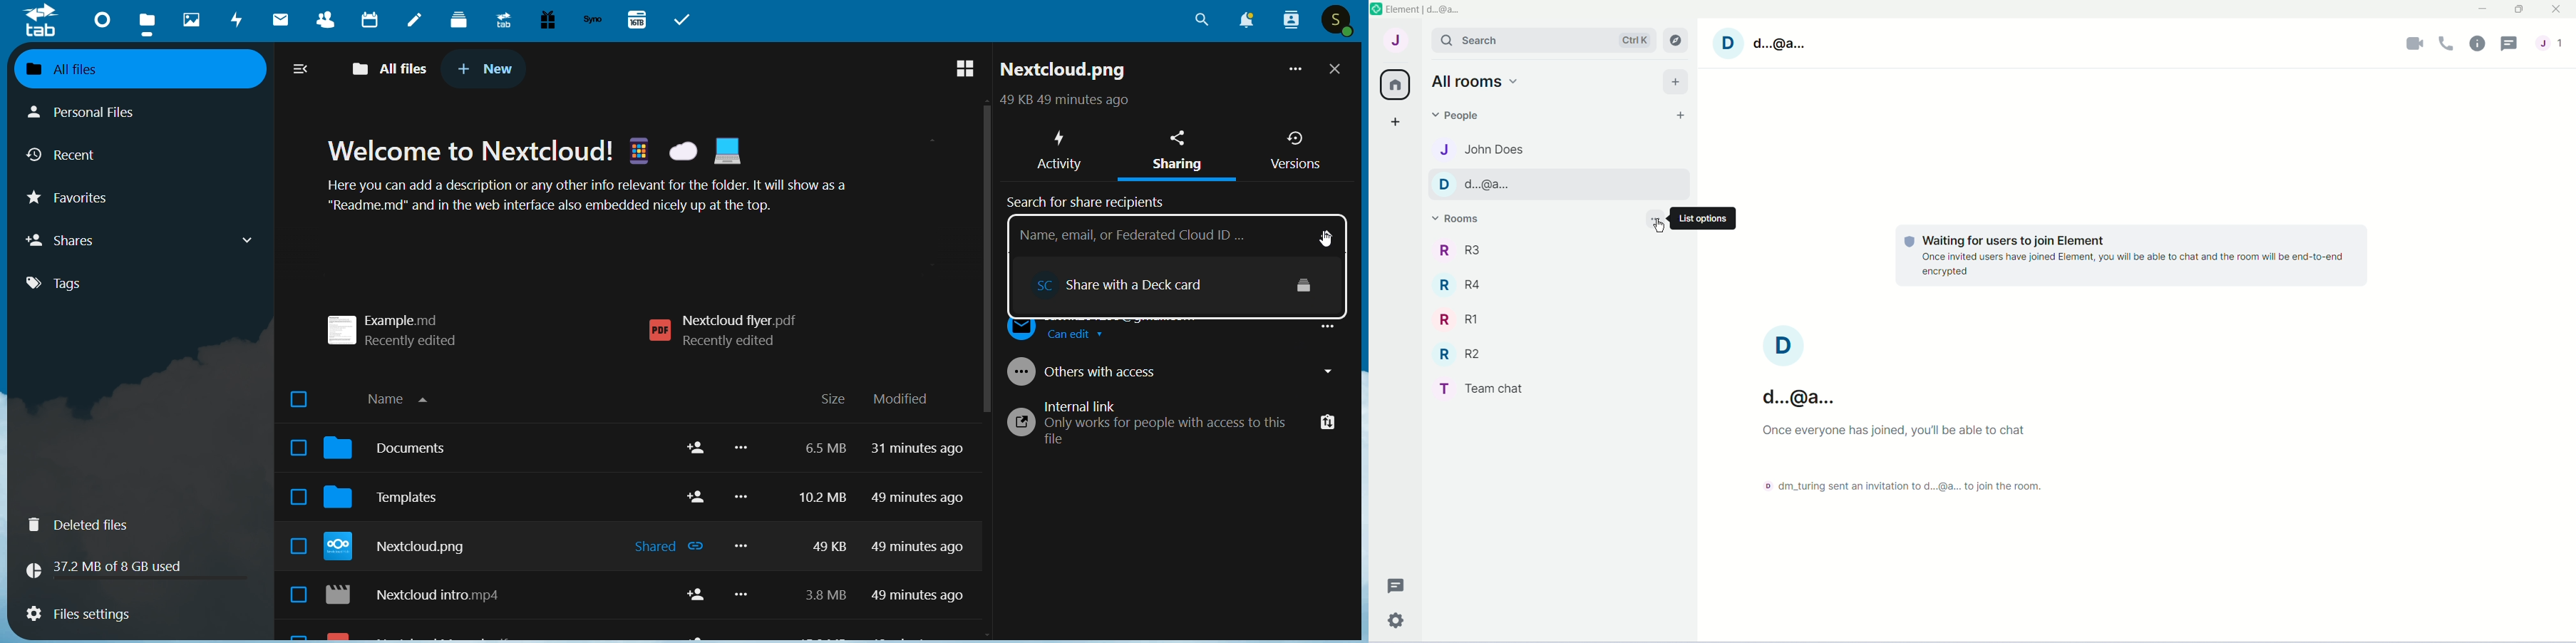 This screenshot has height=644, width=2576. What do you see at coordinates (1677, 41) in the screenshot?
I see `Explore rooms` at bounding box center [1677, 41].